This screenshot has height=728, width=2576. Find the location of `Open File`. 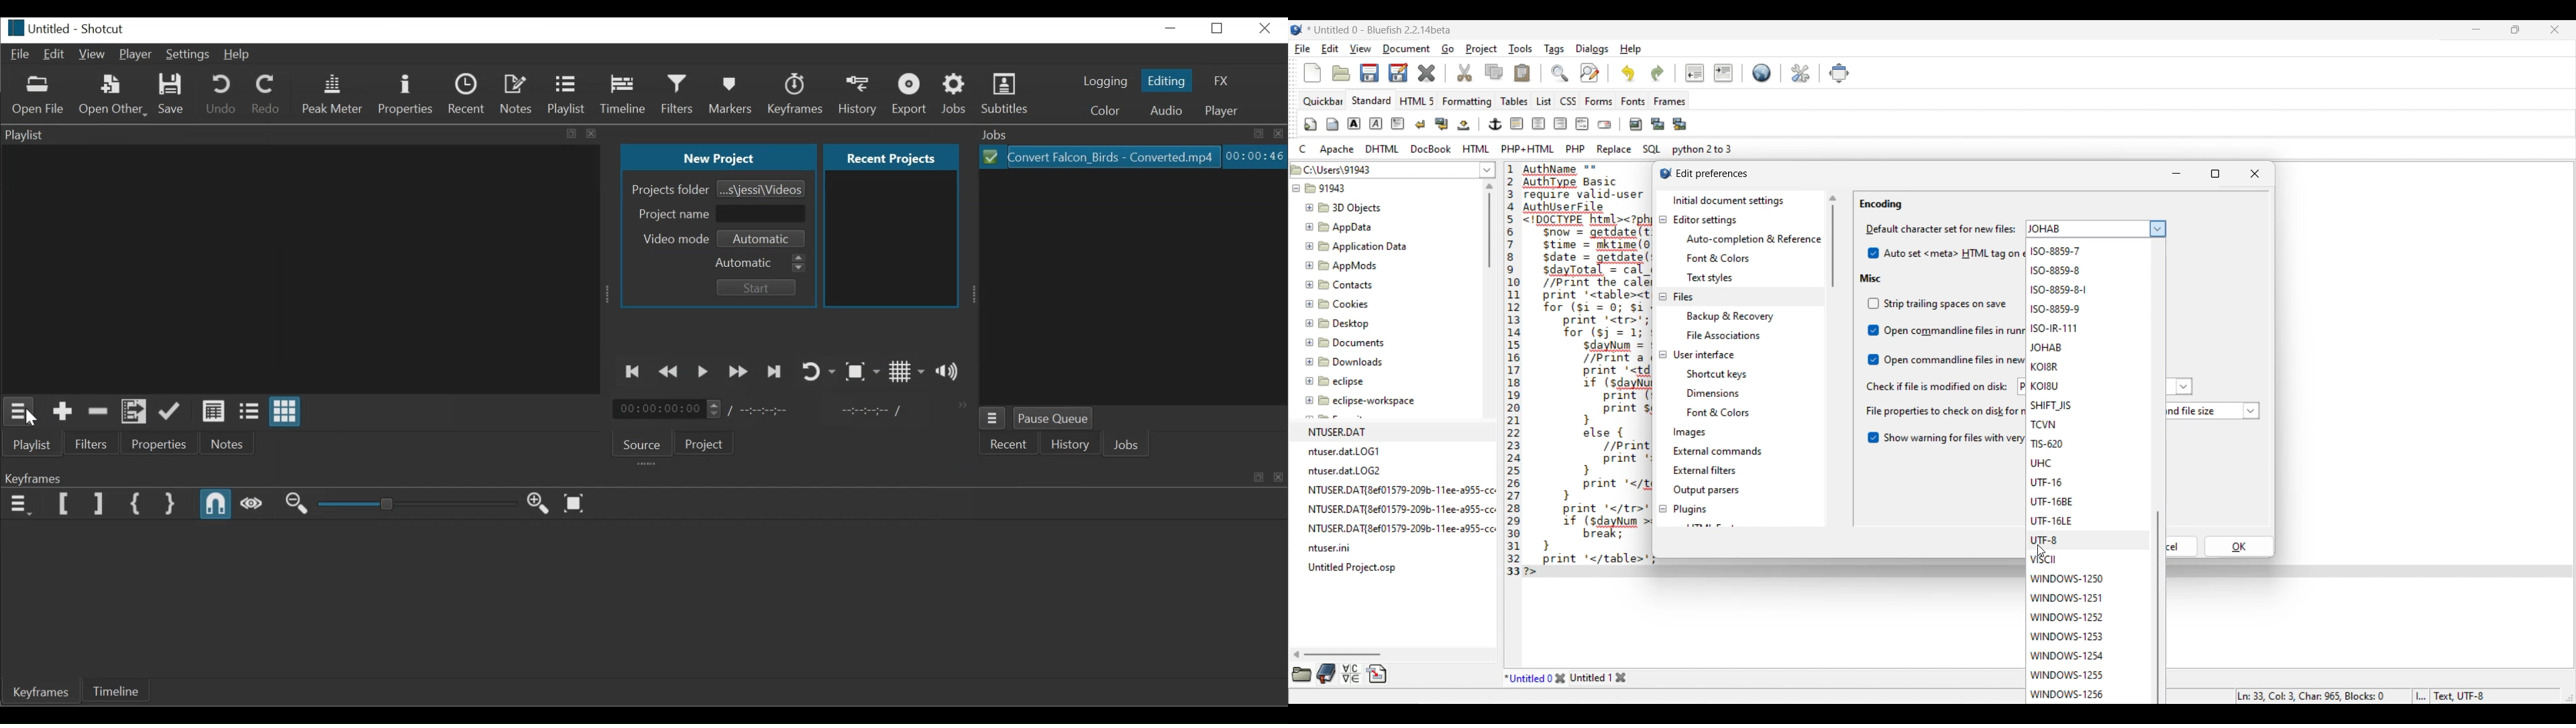

Open File is located at coordinates (39, 95).